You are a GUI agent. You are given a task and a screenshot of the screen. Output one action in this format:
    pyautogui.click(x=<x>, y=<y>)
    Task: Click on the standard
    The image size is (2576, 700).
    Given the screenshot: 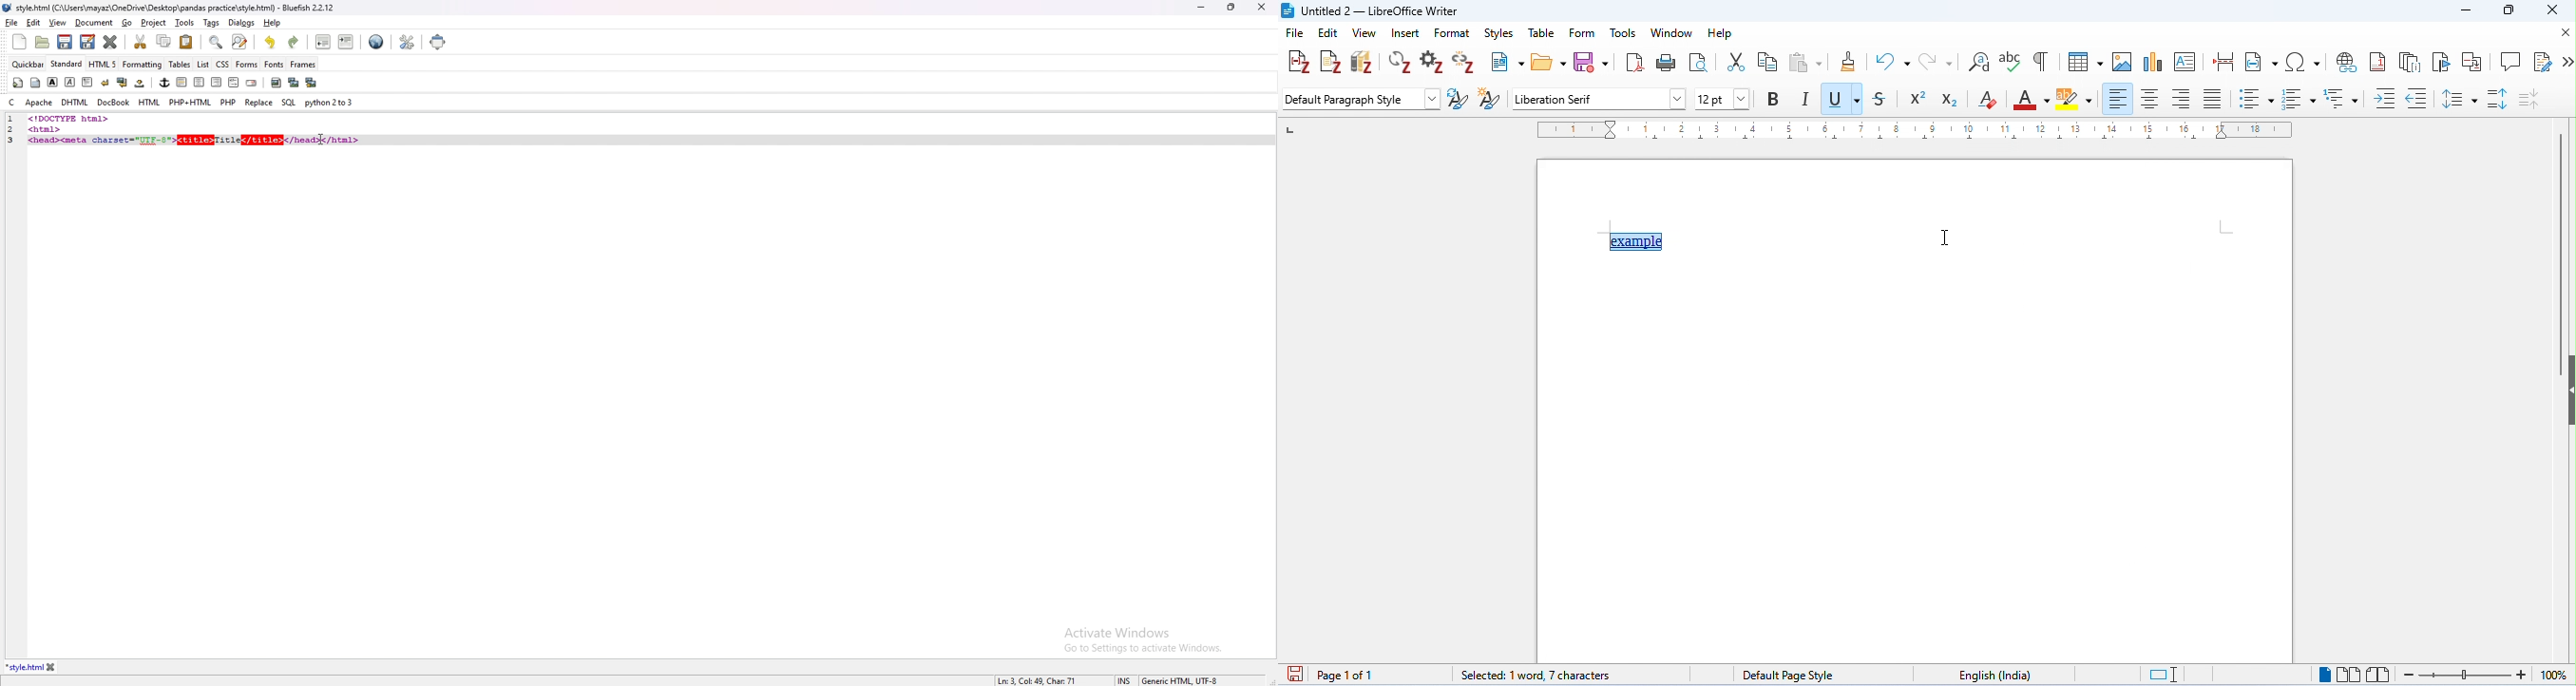 What is the action you would take?
    pyautogui.click(x=67, y=64)
    